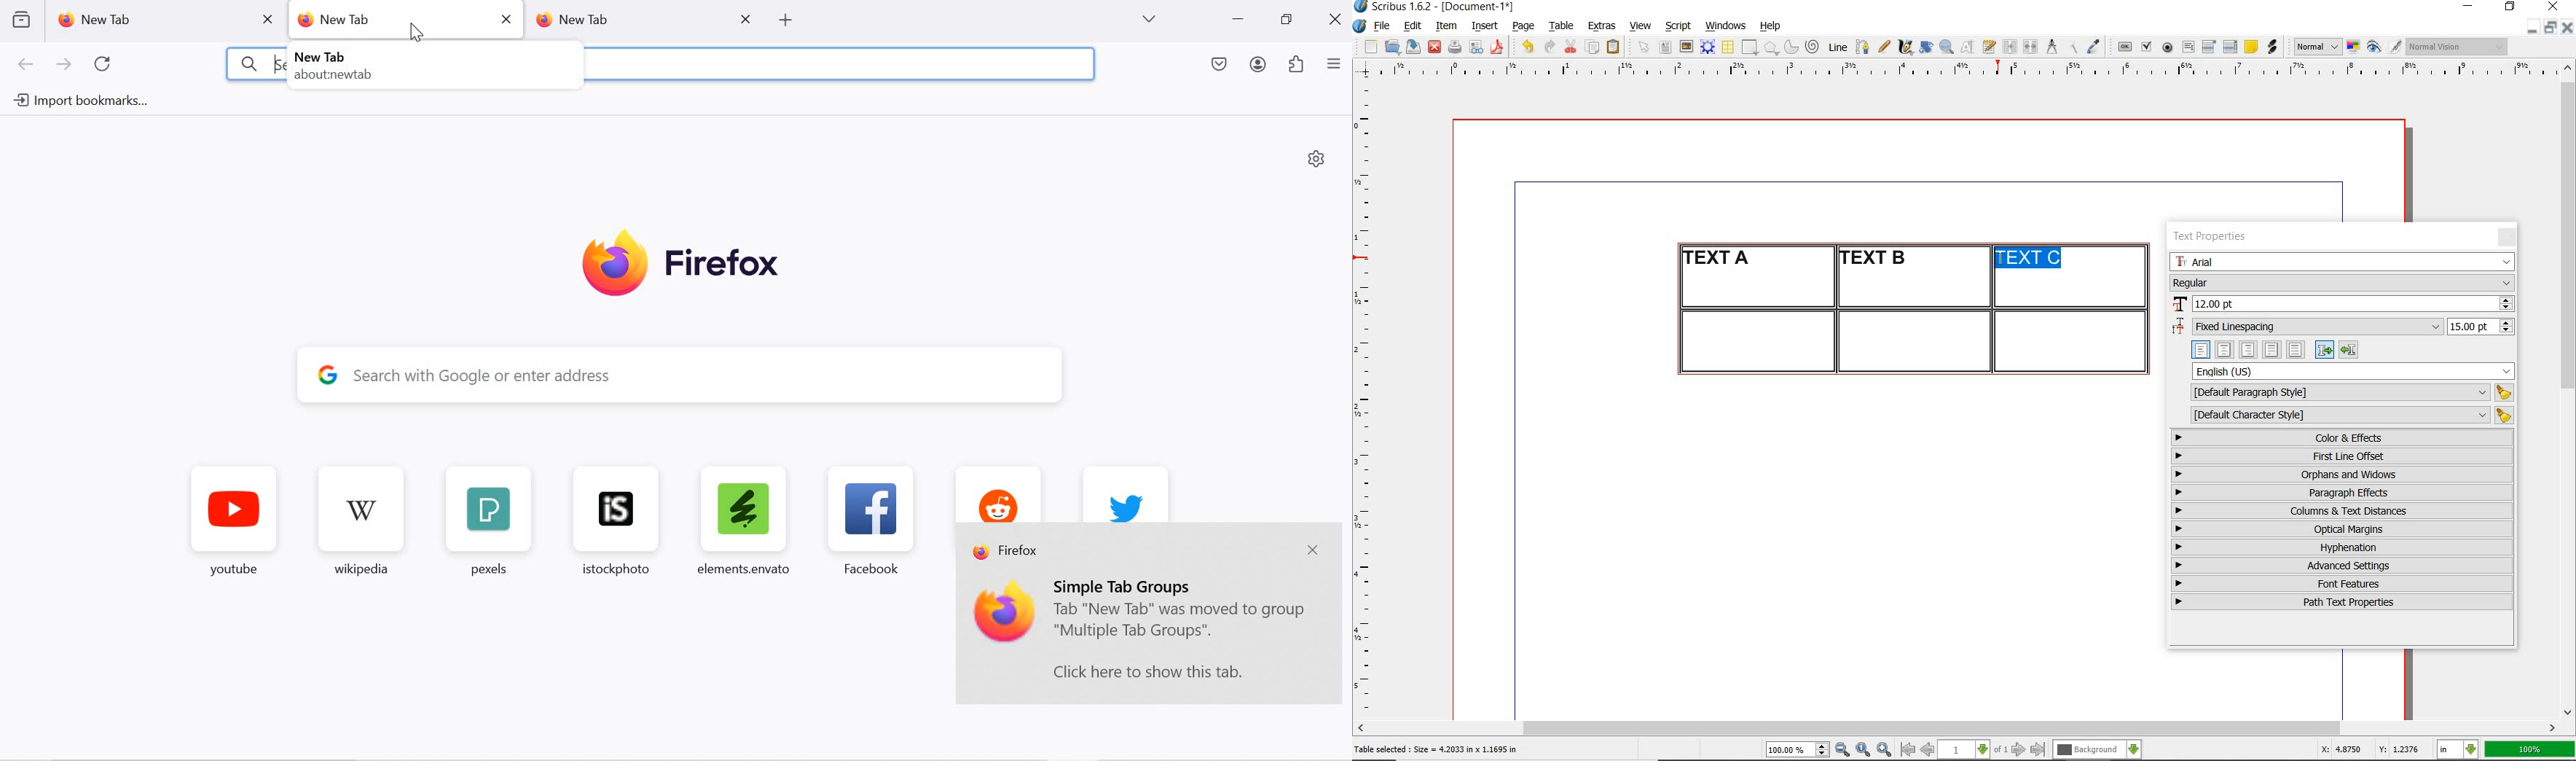 The image size is (2576, 784). I want to click on windows, so click(1727, 26).